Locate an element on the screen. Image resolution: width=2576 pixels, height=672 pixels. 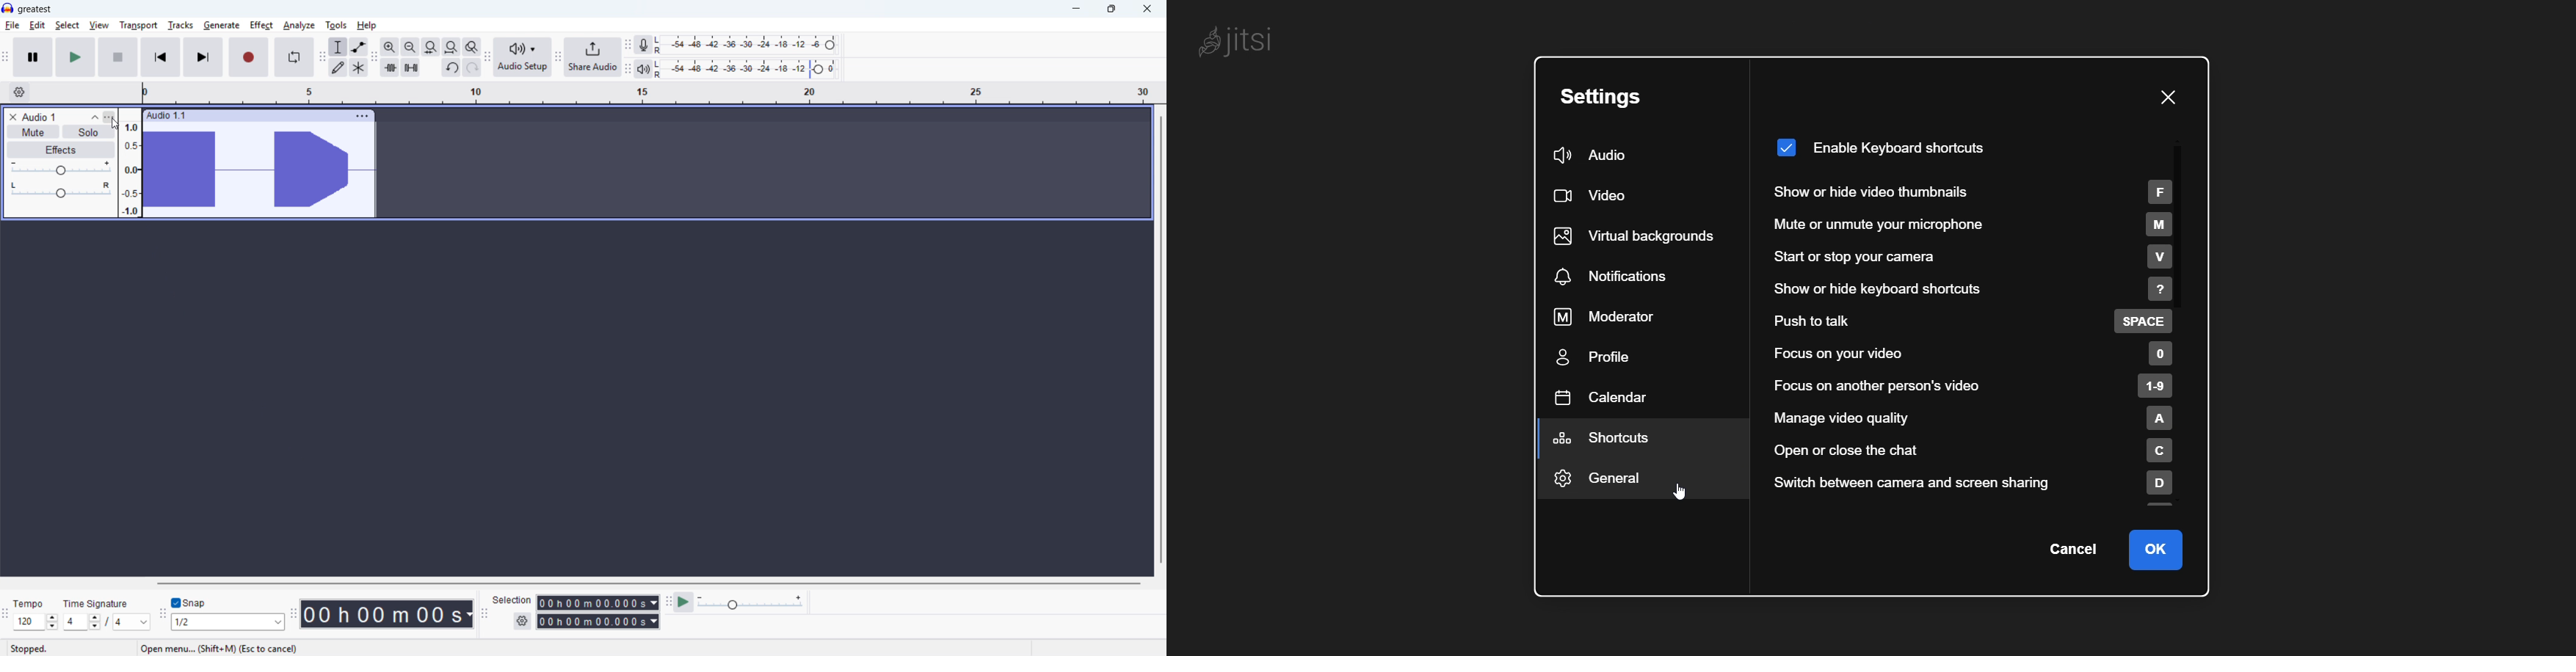
Snapping toolbar  is located at coordinates (163, 617).